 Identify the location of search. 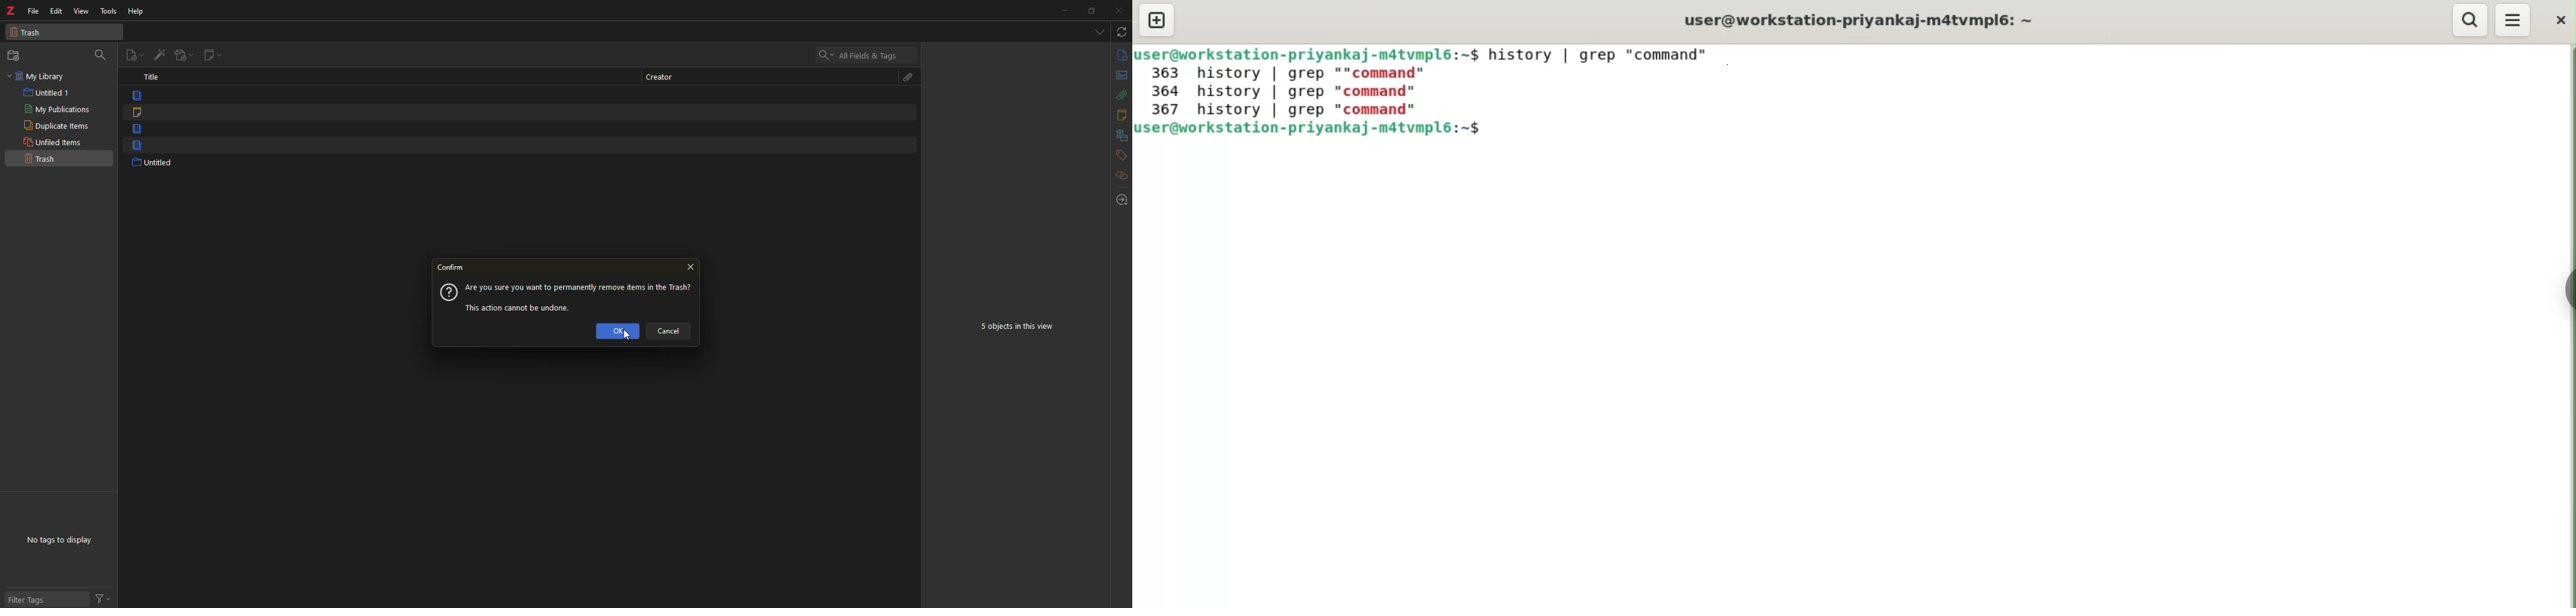
(100, 54).